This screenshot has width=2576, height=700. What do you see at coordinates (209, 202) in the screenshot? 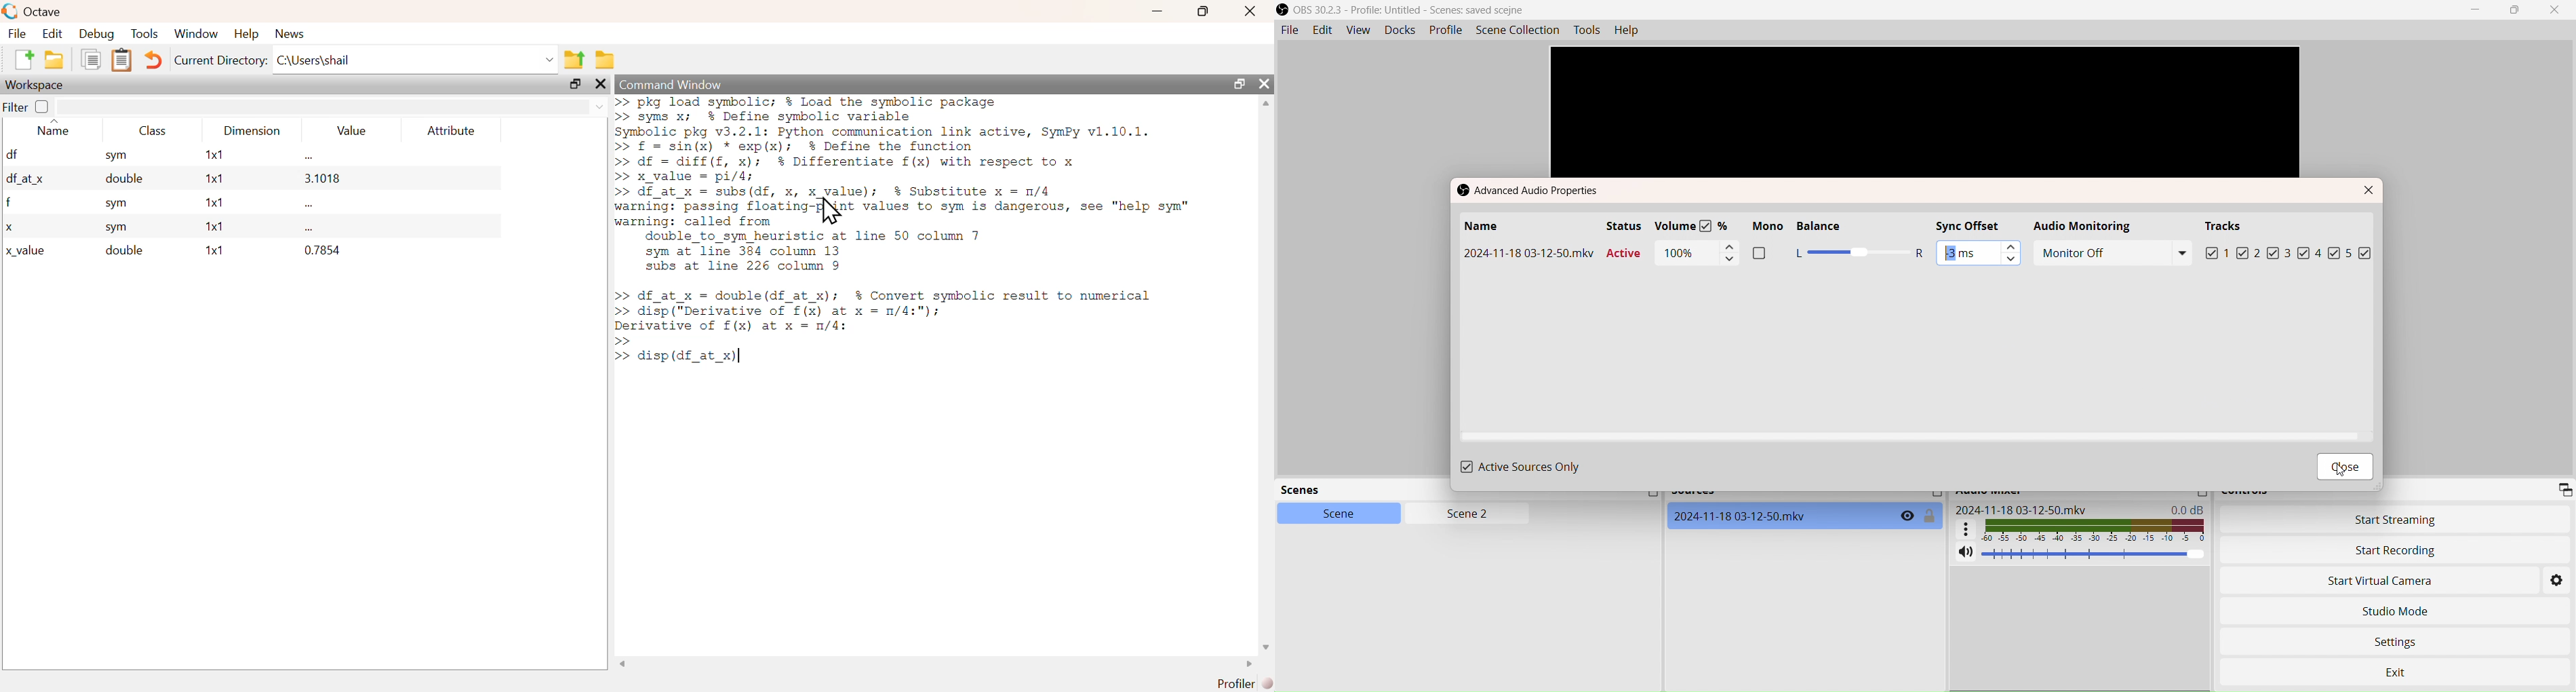
I see `1x1` at bounding box center [209, 202].